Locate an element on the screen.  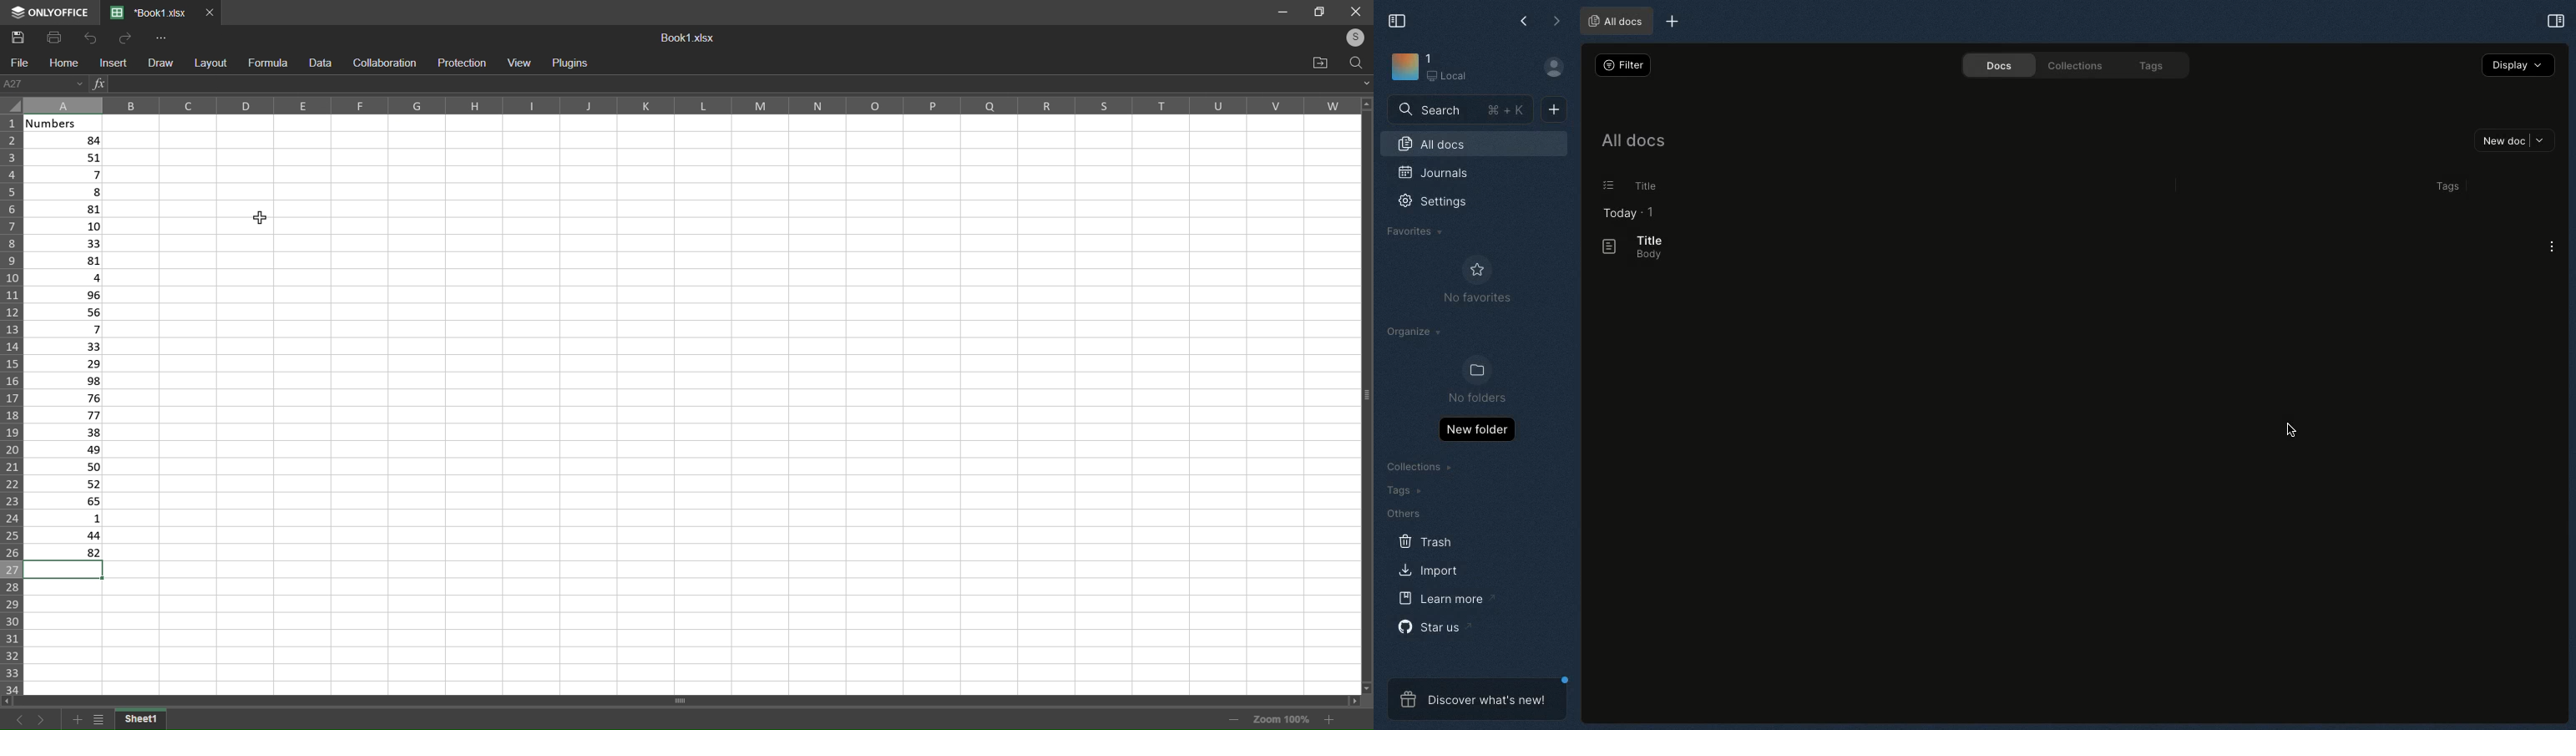
Lists is located at coordinates (1603, 185).